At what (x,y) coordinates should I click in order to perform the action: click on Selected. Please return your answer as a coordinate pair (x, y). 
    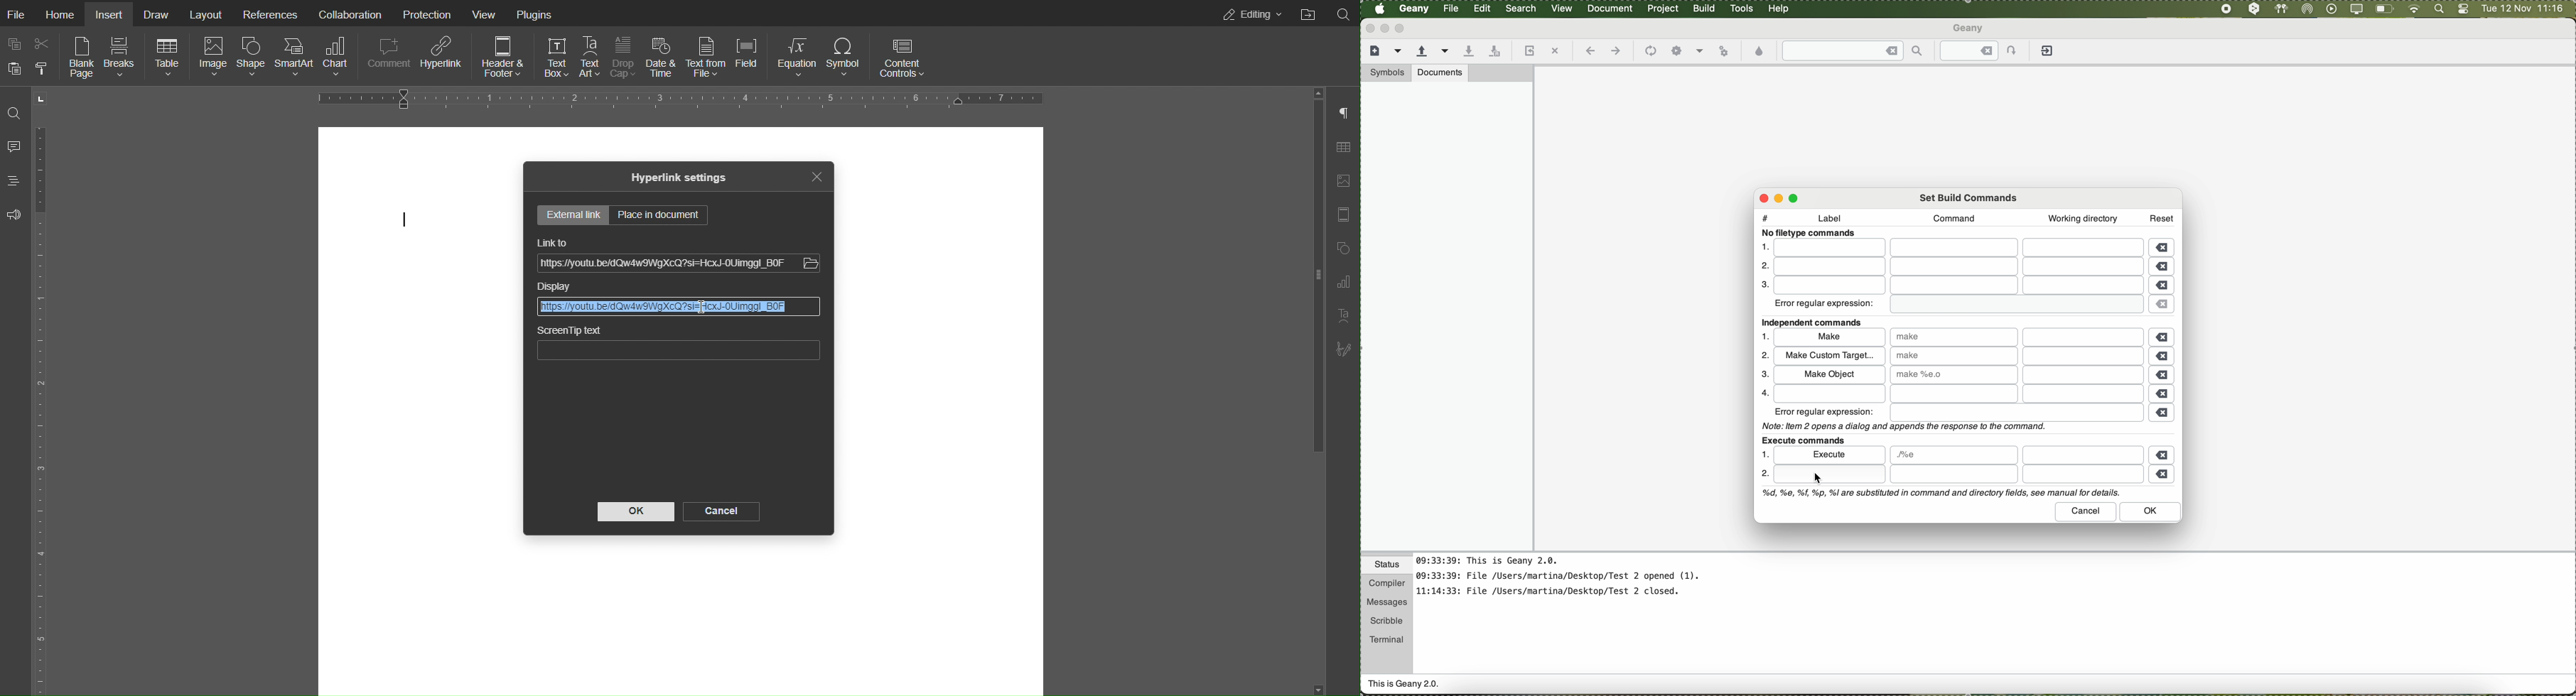
    Looking at the image, I should click on (667, 308).